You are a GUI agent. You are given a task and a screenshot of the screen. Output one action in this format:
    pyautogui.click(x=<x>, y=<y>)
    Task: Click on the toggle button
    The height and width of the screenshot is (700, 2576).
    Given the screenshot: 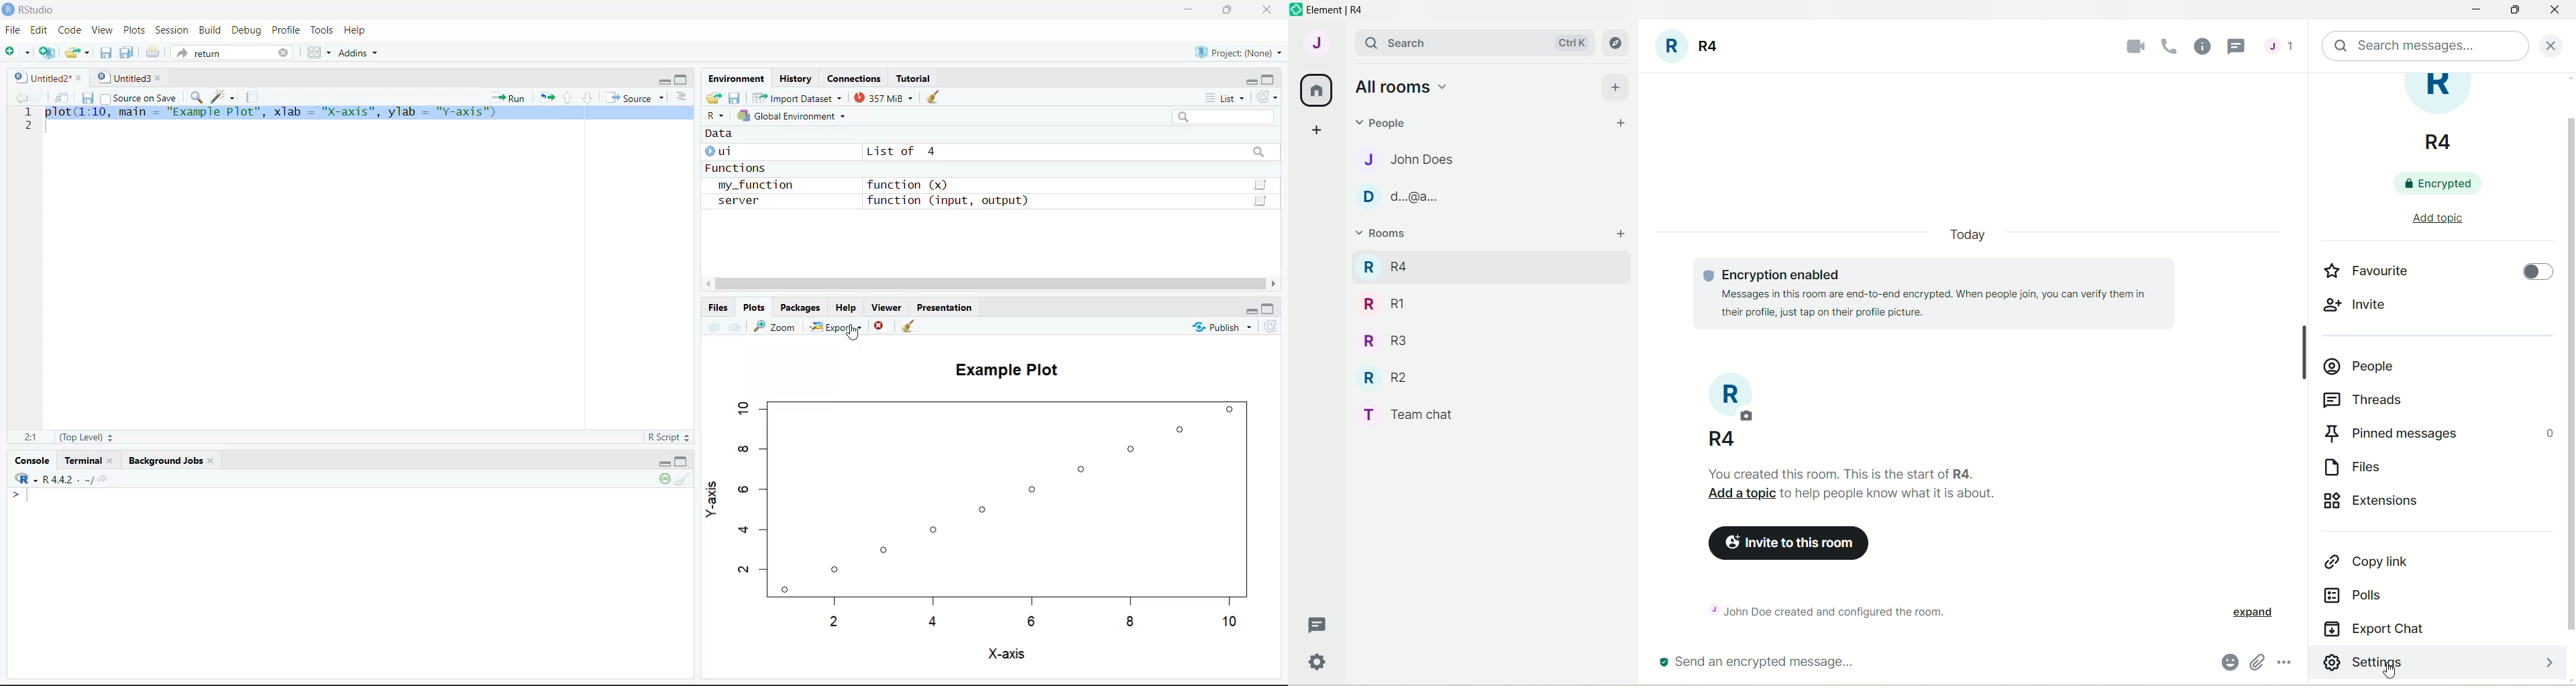 What is the action you would take?
    pyautogui.click(x=2538, y=271)
    